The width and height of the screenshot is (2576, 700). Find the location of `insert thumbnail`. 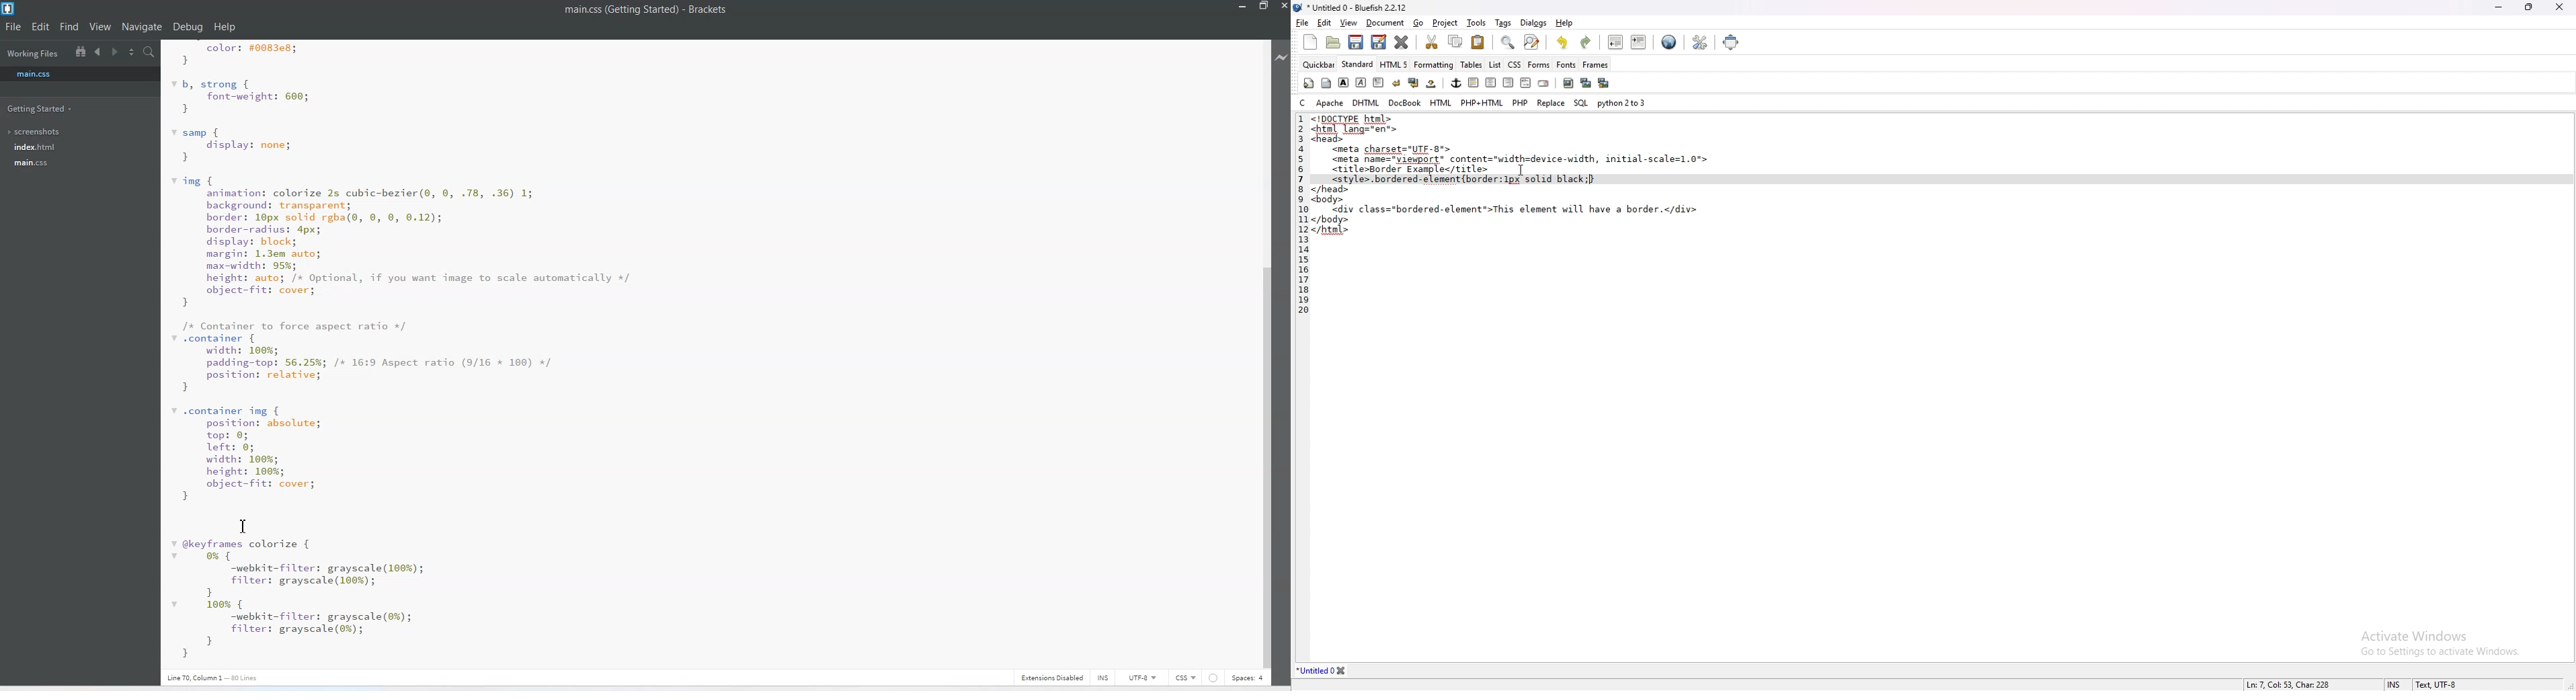

insert thumbnail is located at coordinates (1586, 83).